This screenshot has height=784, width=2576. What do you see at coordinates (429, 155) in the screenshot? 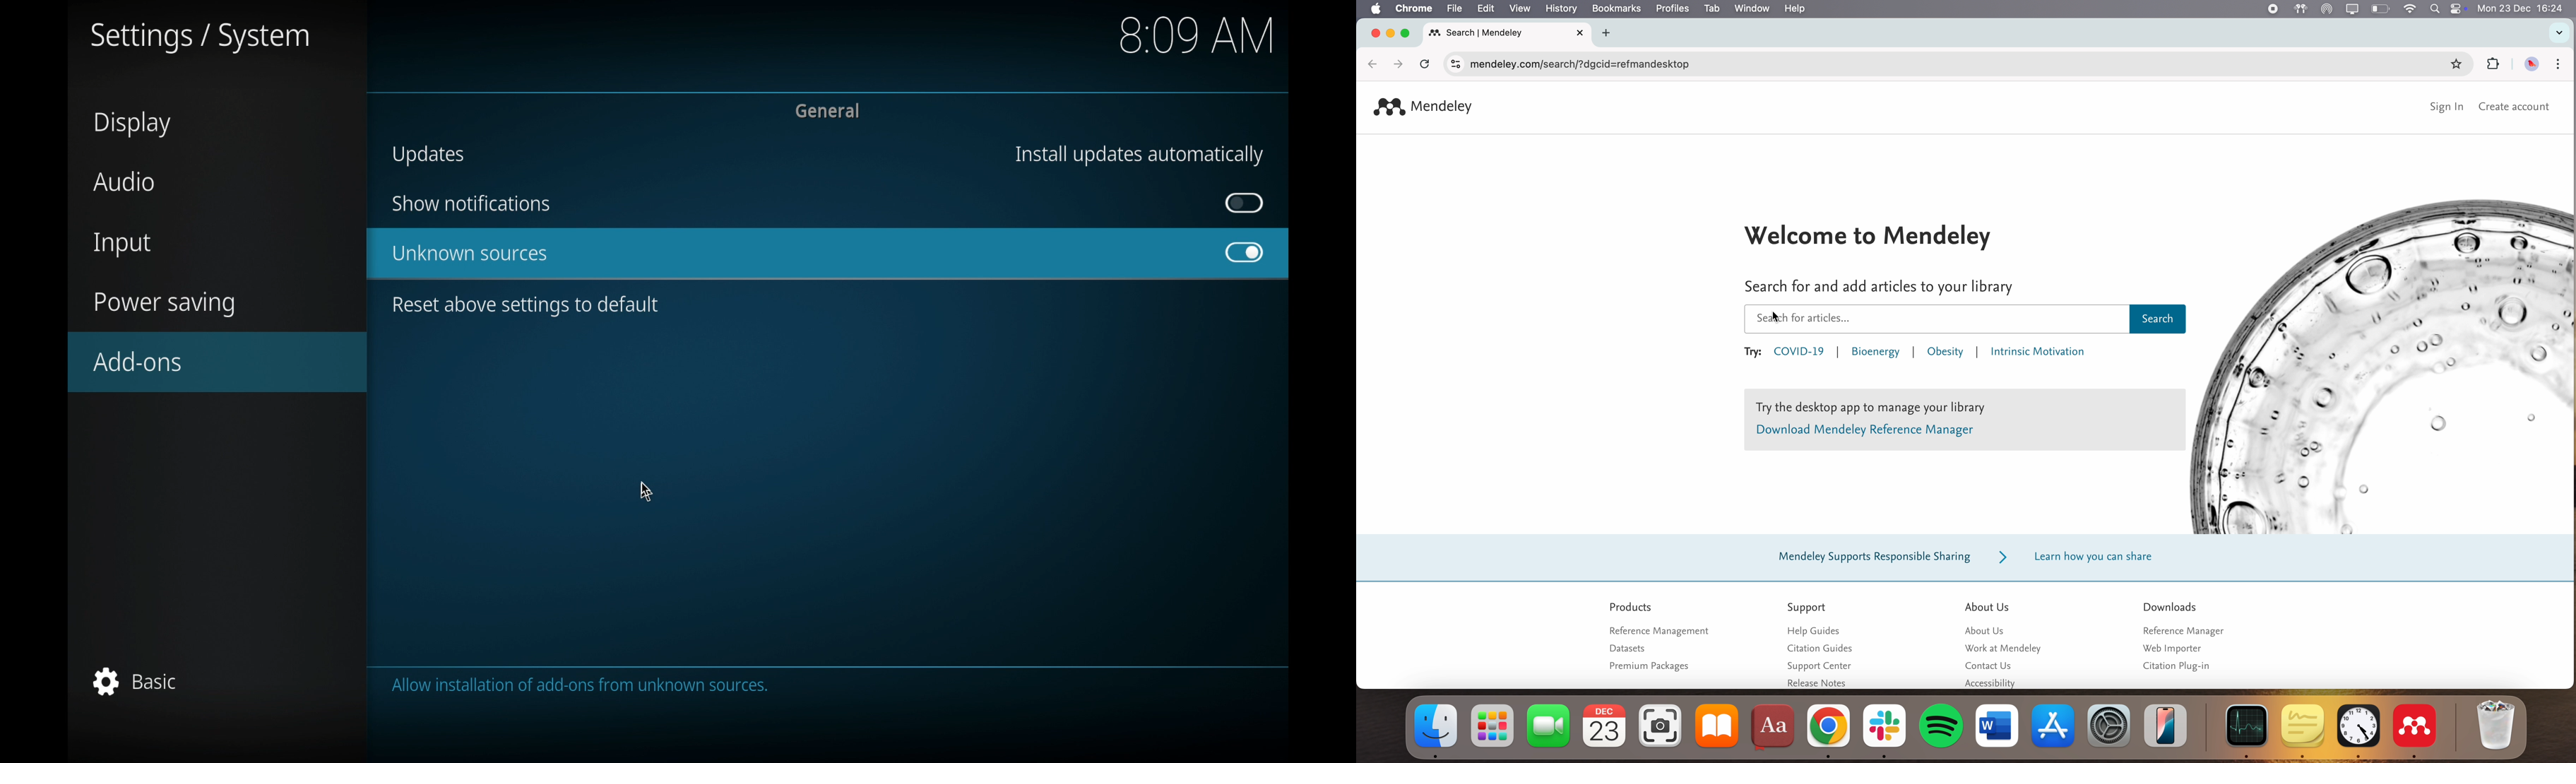
I see `updates` at bounding box center [429, 155].